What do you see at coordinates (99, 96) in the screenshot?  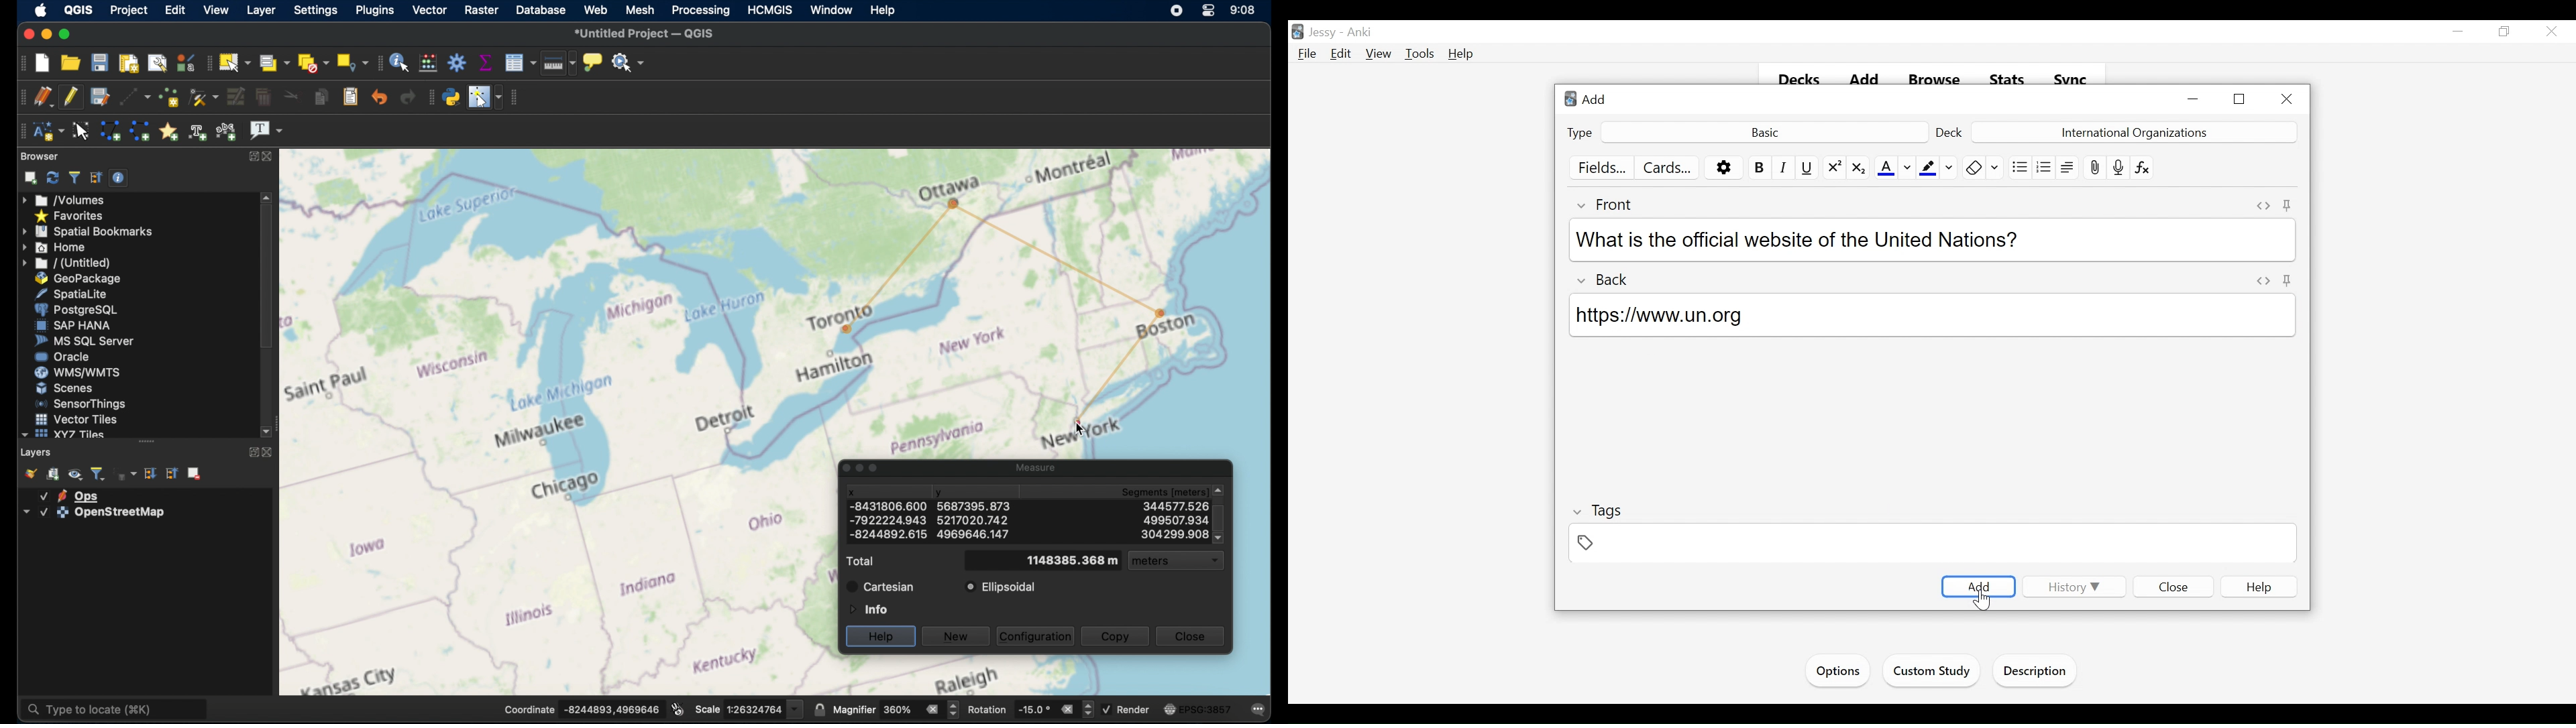 I see `save layer edits` at bounding box center [99, 96].